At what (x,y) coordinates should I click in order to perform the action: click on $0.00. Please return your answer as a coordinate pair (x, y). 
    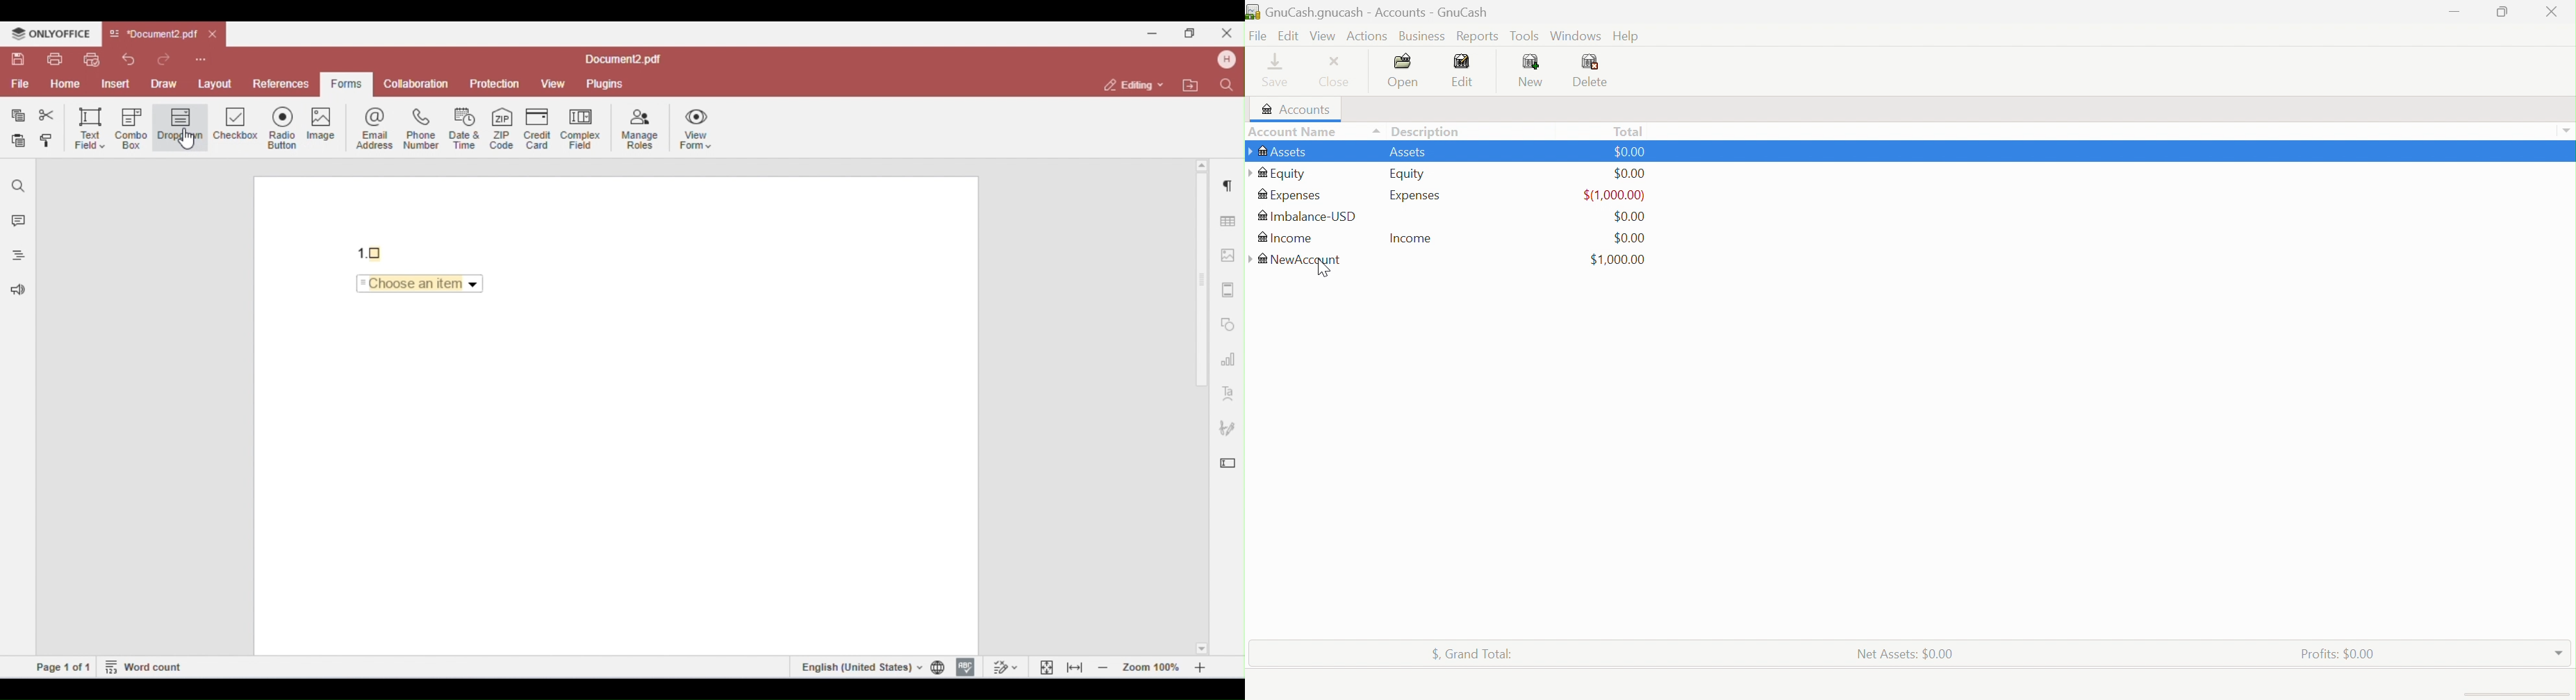
    Looking at the image, I should click on (1631, 174).